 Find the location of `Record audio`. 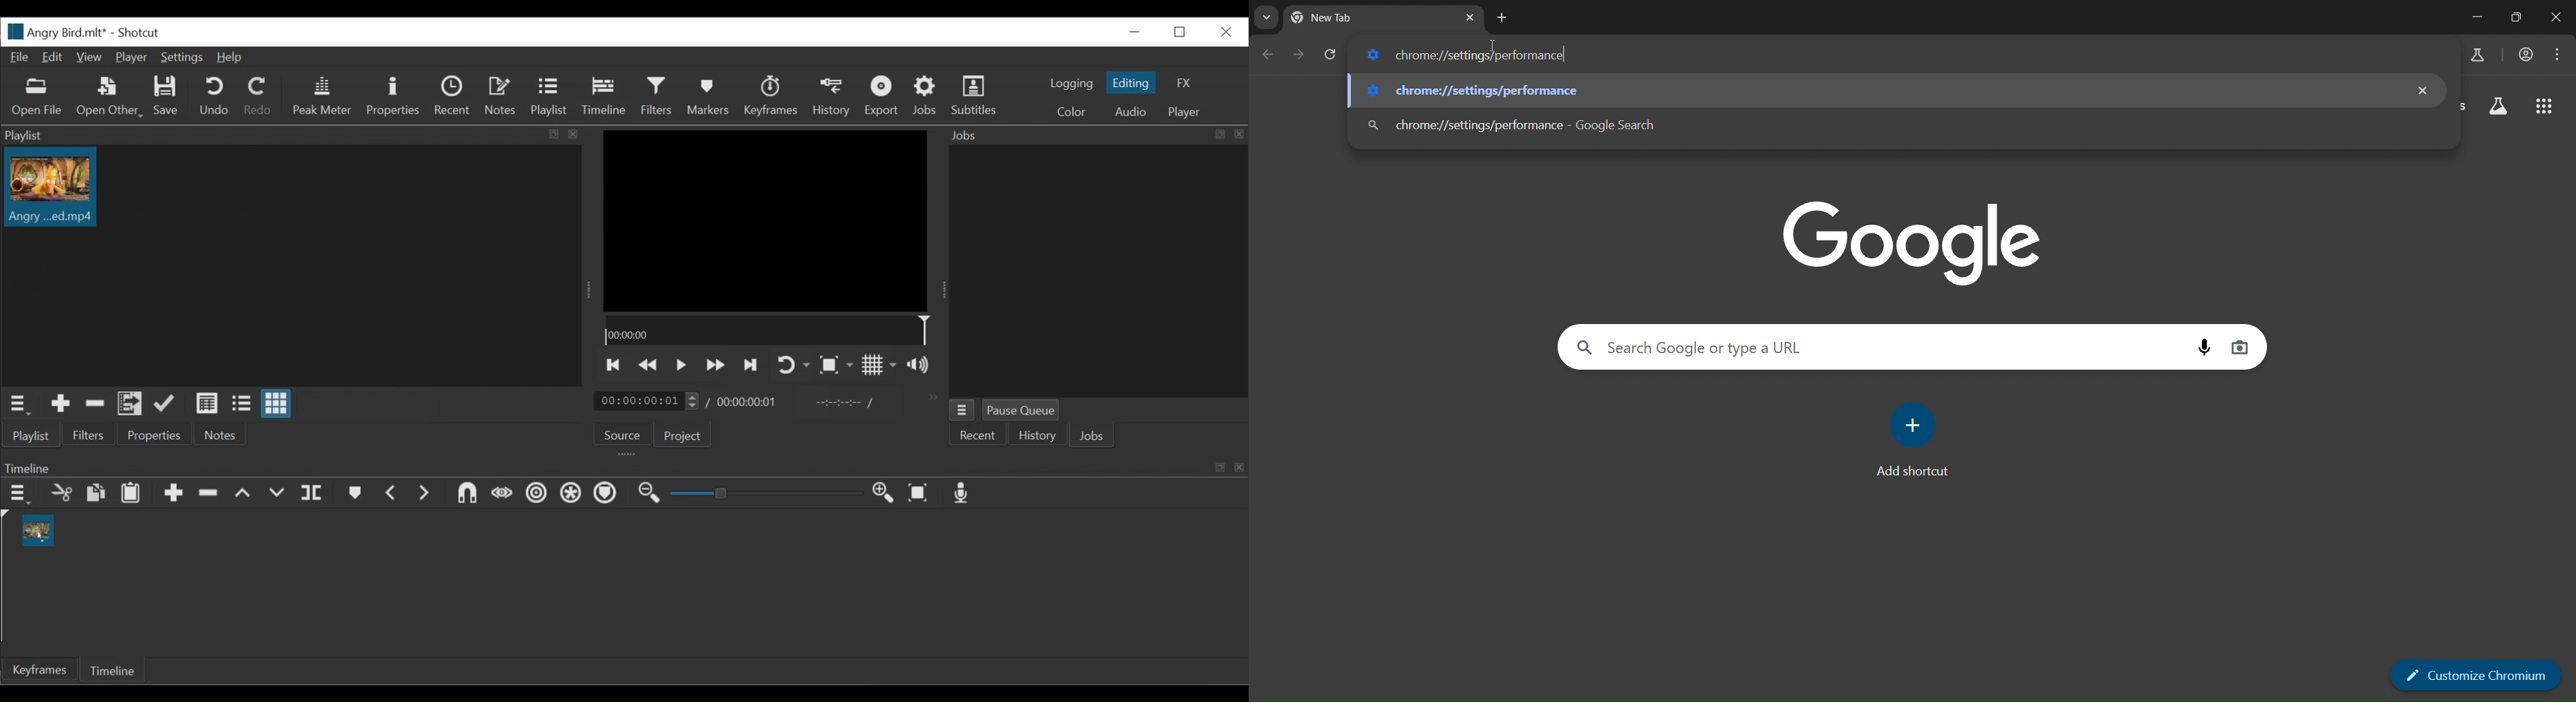

Record audio is located at coordinates (962, 493).